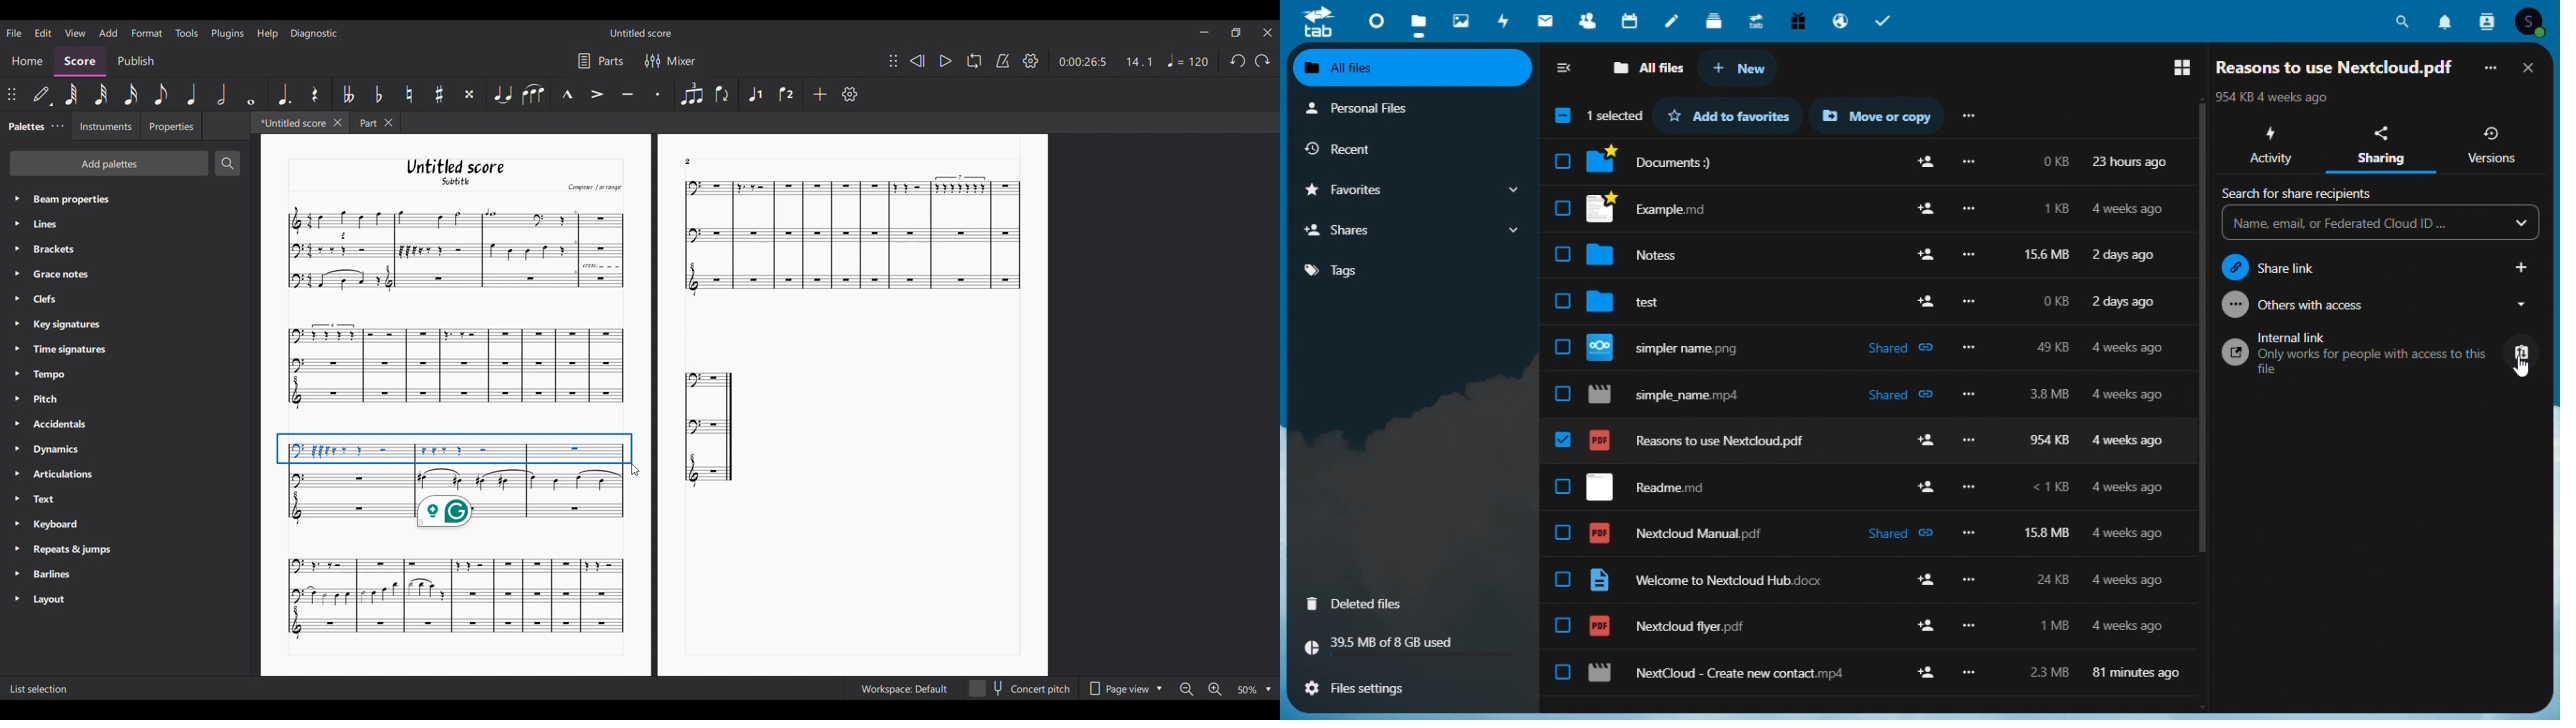 This screenshot has height=728, width=2576. What do you see at coordinates (1977, 116) in the screenshot?
I see `more` at bounding box center [1977, 116].